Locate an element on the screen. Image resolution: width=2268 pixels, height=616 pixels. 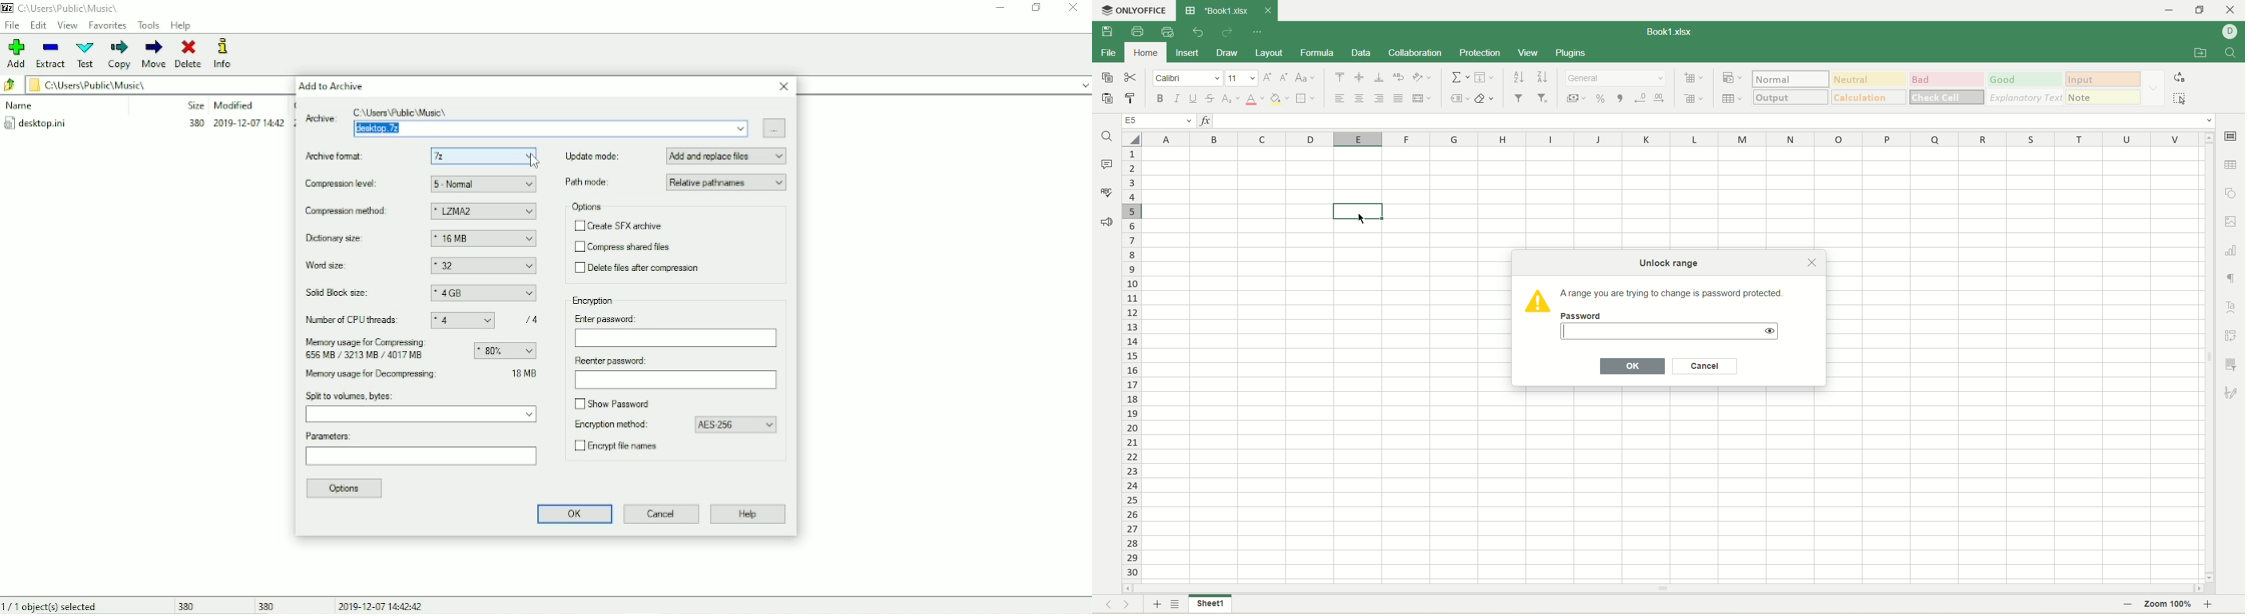
Reenter password is located at coordinates (675, 373).